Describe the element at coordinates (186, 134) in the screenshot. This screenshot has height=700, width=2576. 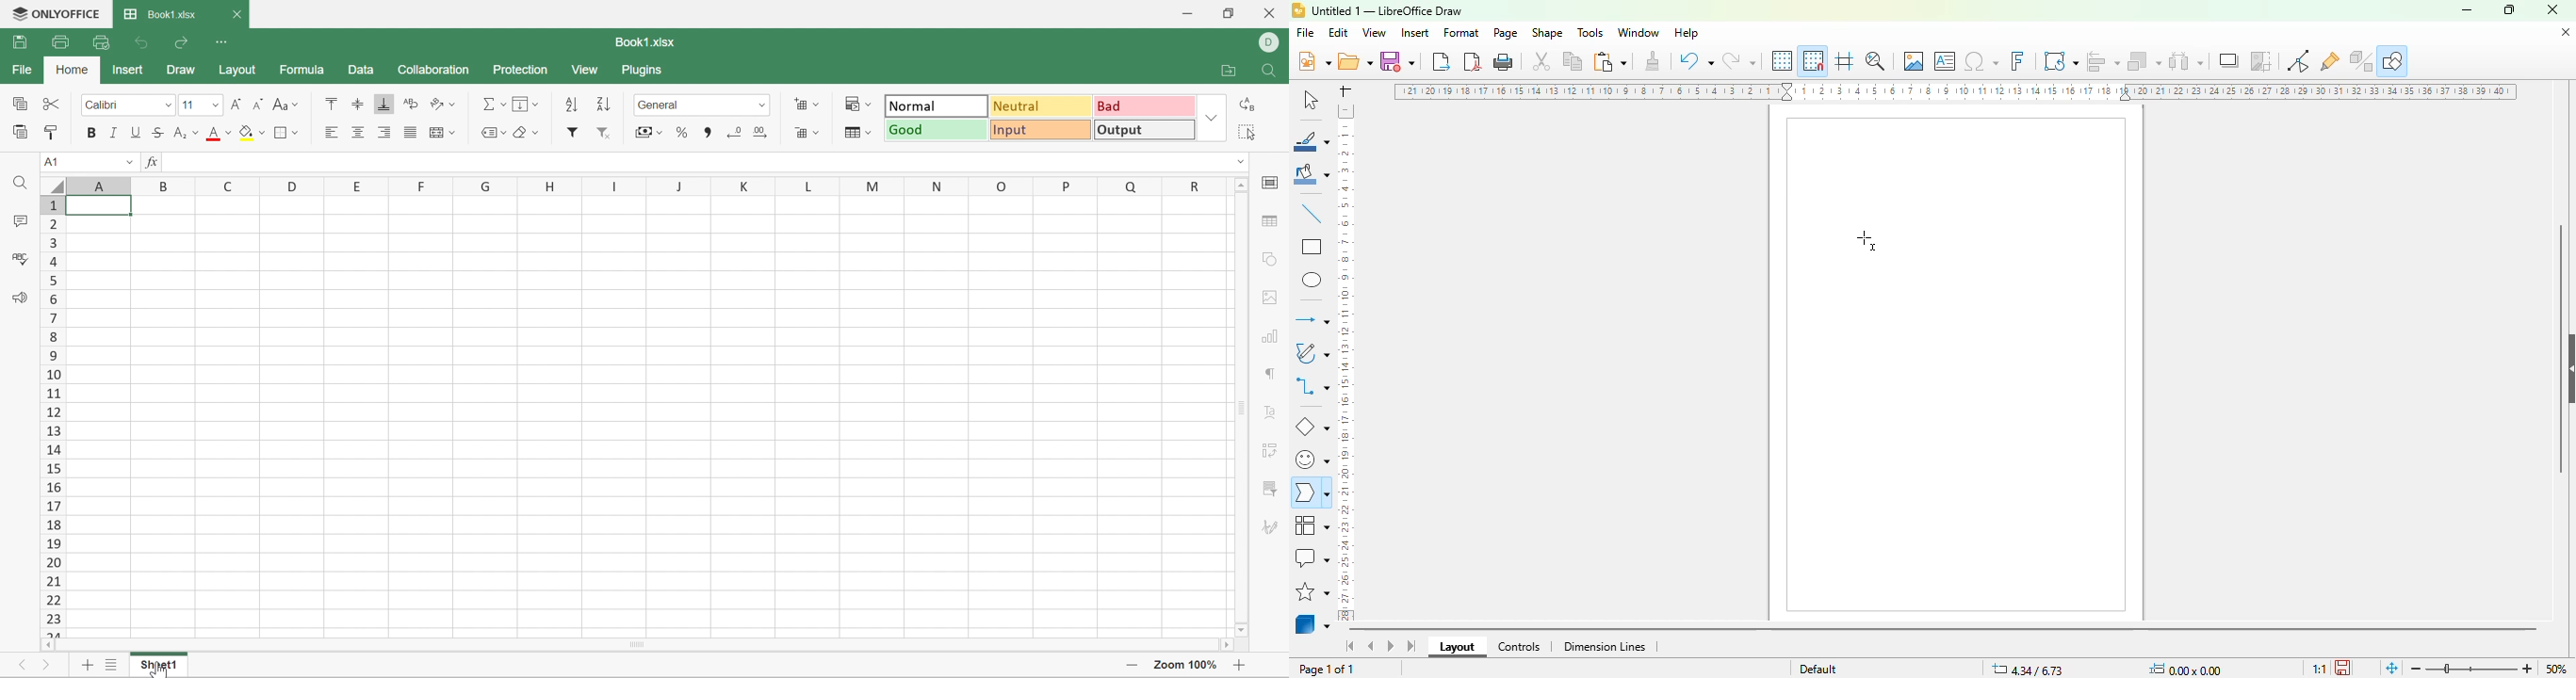
I see `Superscript / Subscript` at that location.